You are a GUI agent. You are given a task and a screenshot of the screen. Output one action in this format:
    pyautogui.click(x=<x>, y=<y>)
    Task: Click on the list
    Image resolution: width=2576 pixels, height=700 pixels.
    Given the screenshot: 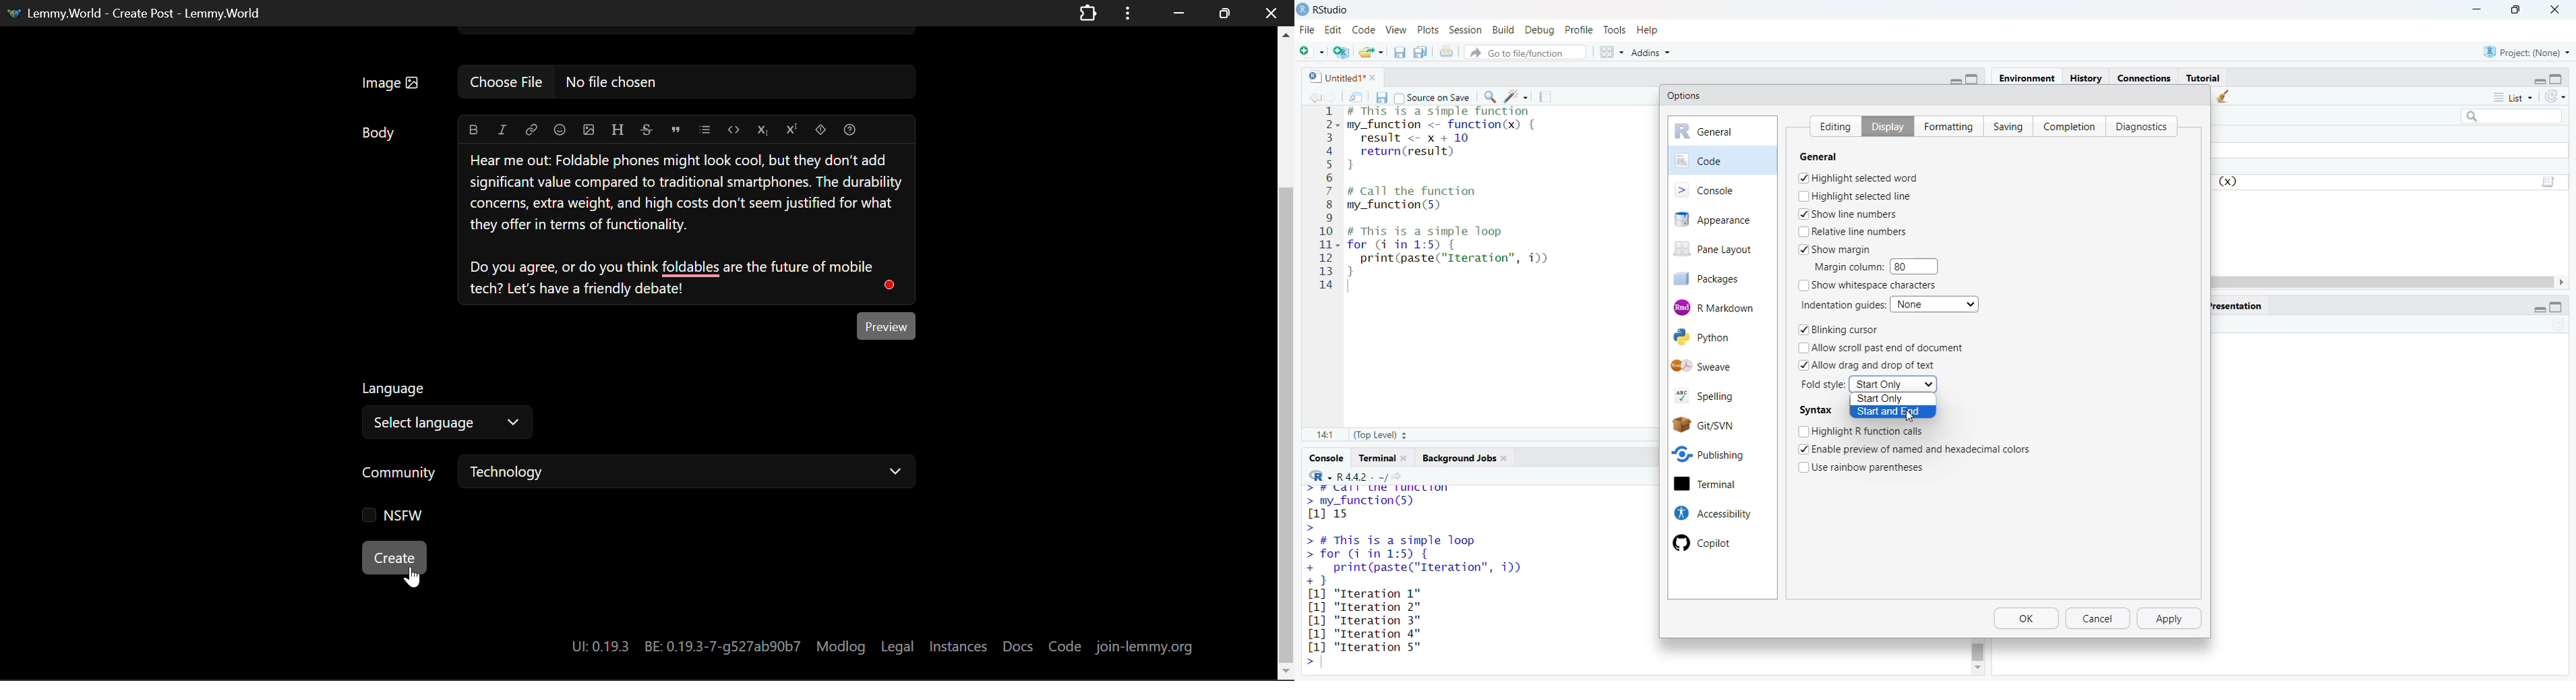 What is the action you would take?
    pyautogui.click(x=2512, y=99)
    